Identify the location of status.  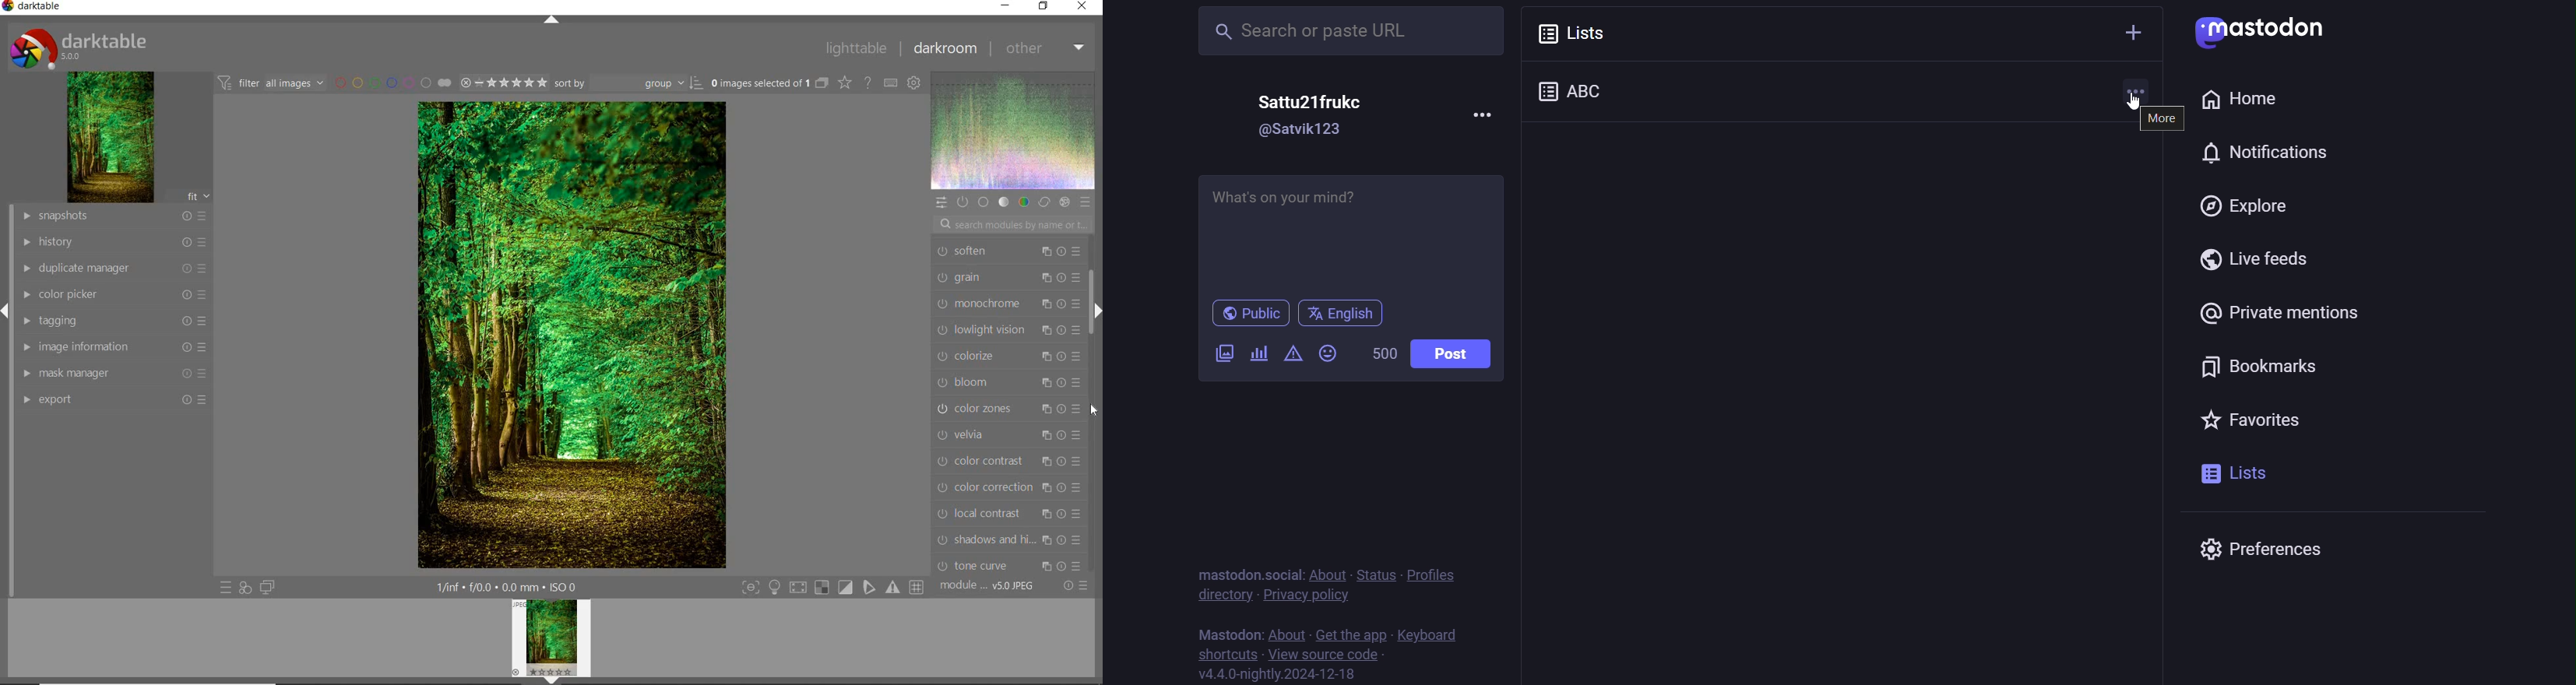
(1372, 571).